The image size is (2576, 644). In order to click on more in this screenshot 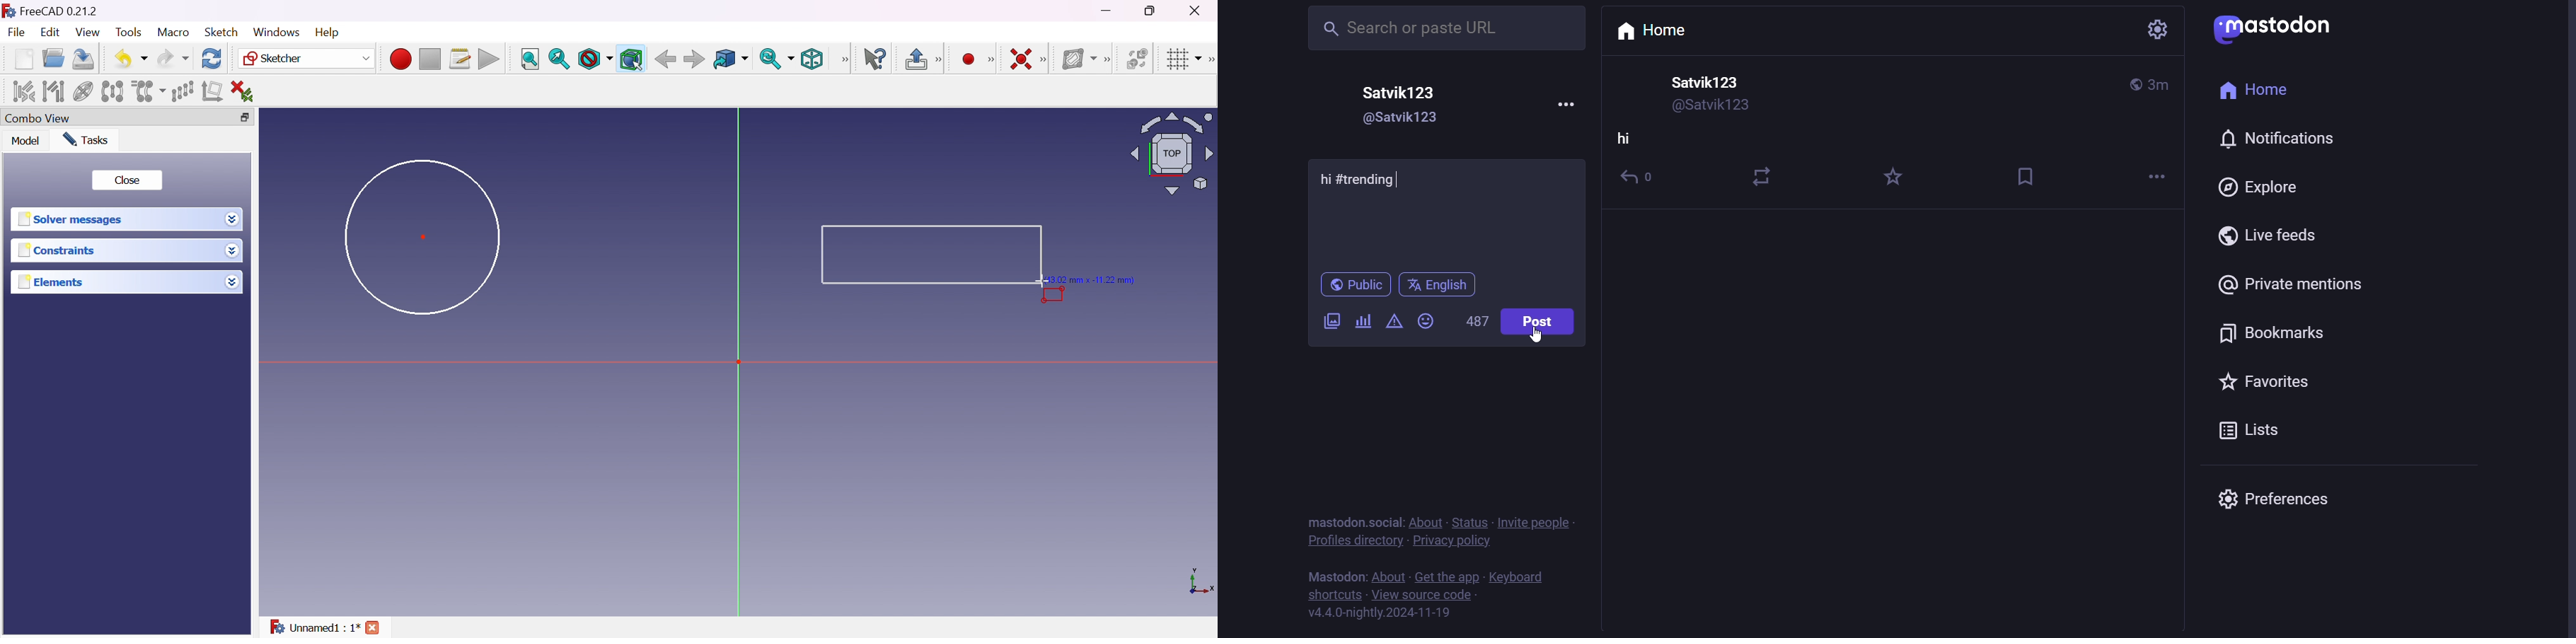, I will do `click(2152, 178)`.